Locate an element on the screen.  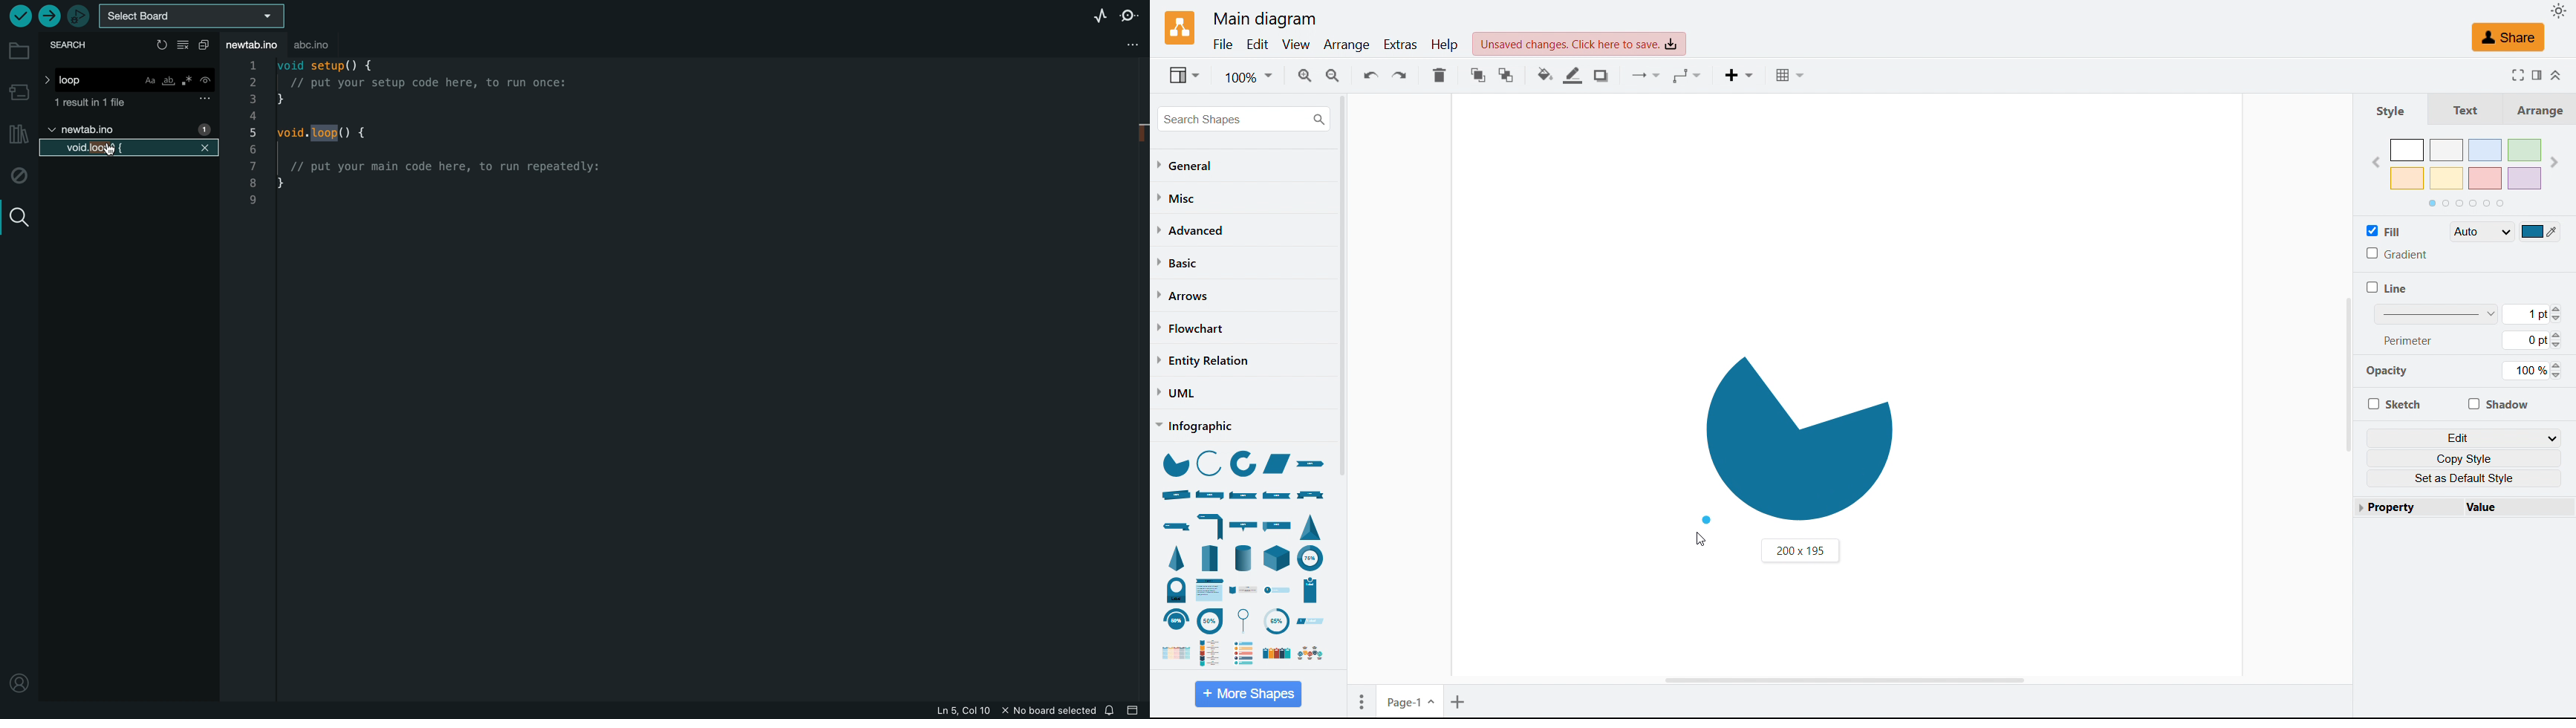
Fill colour  is located at coordinates (1546, 75).